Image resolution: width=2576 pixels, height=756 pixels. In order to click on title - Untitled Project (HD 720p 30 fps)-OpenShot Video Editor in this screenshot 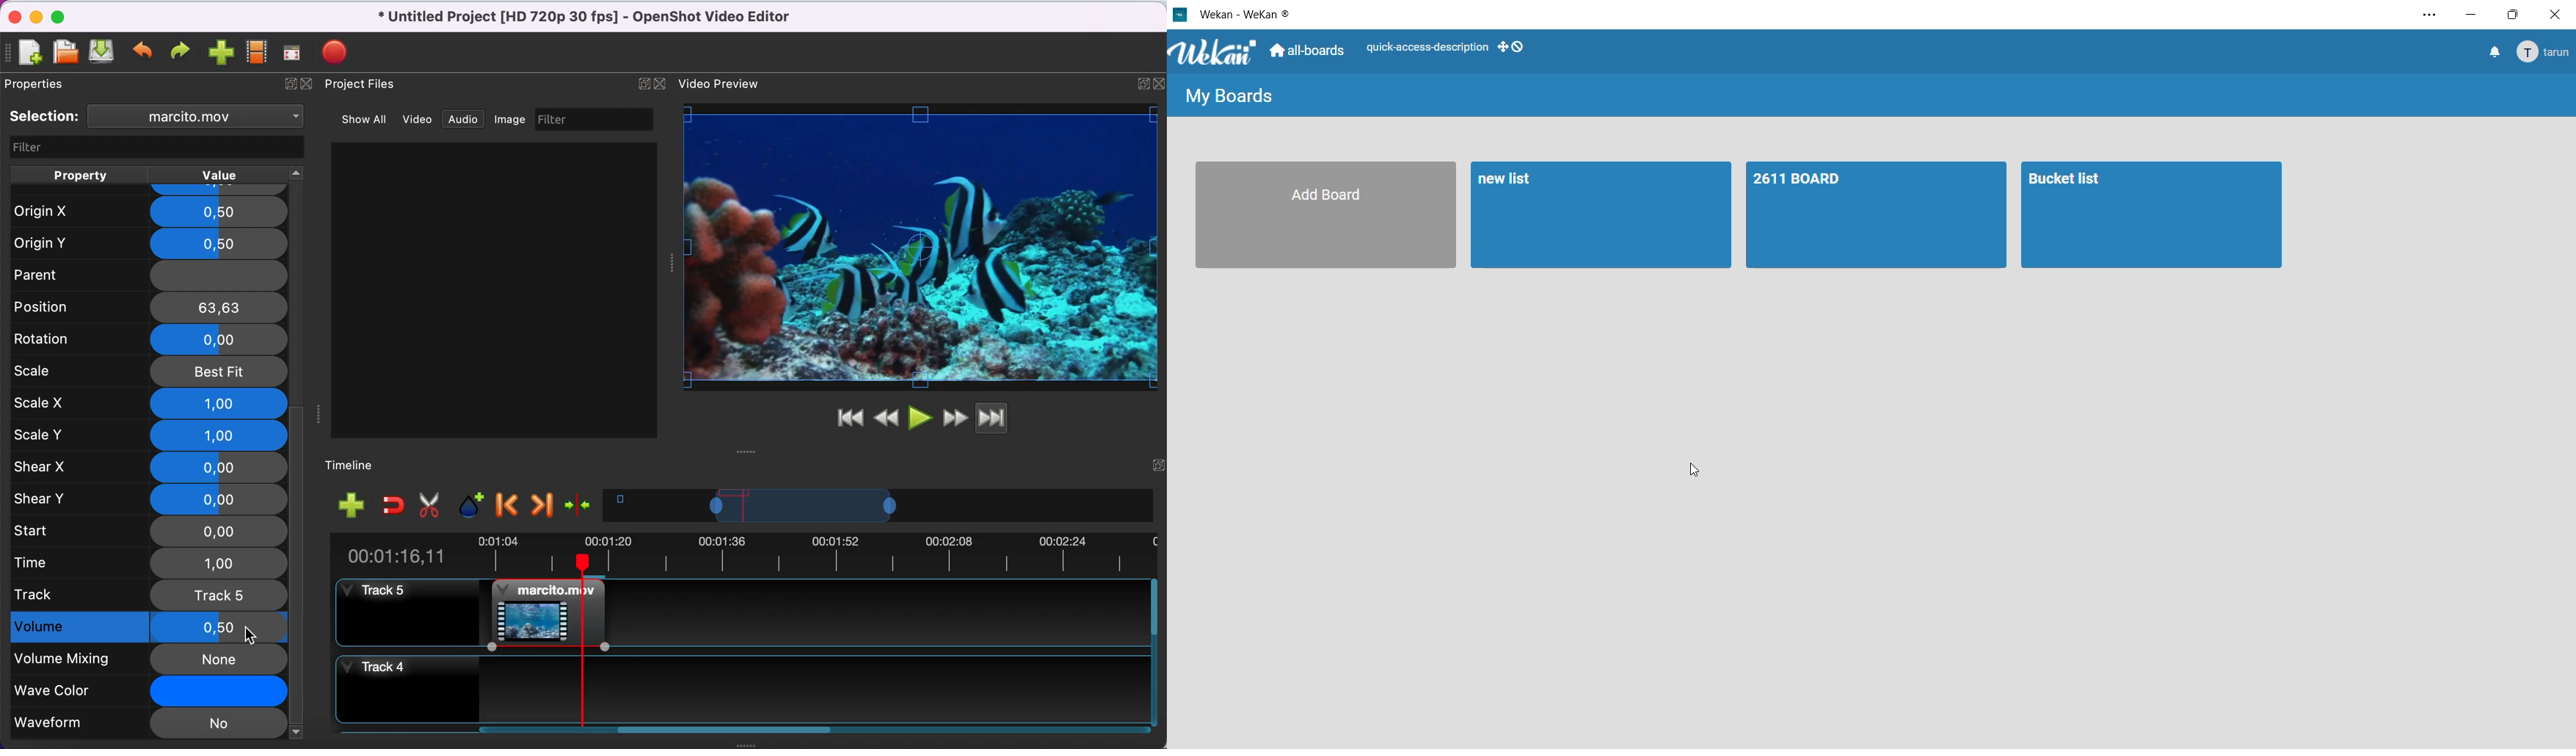, I will do `click(601, 19)`.